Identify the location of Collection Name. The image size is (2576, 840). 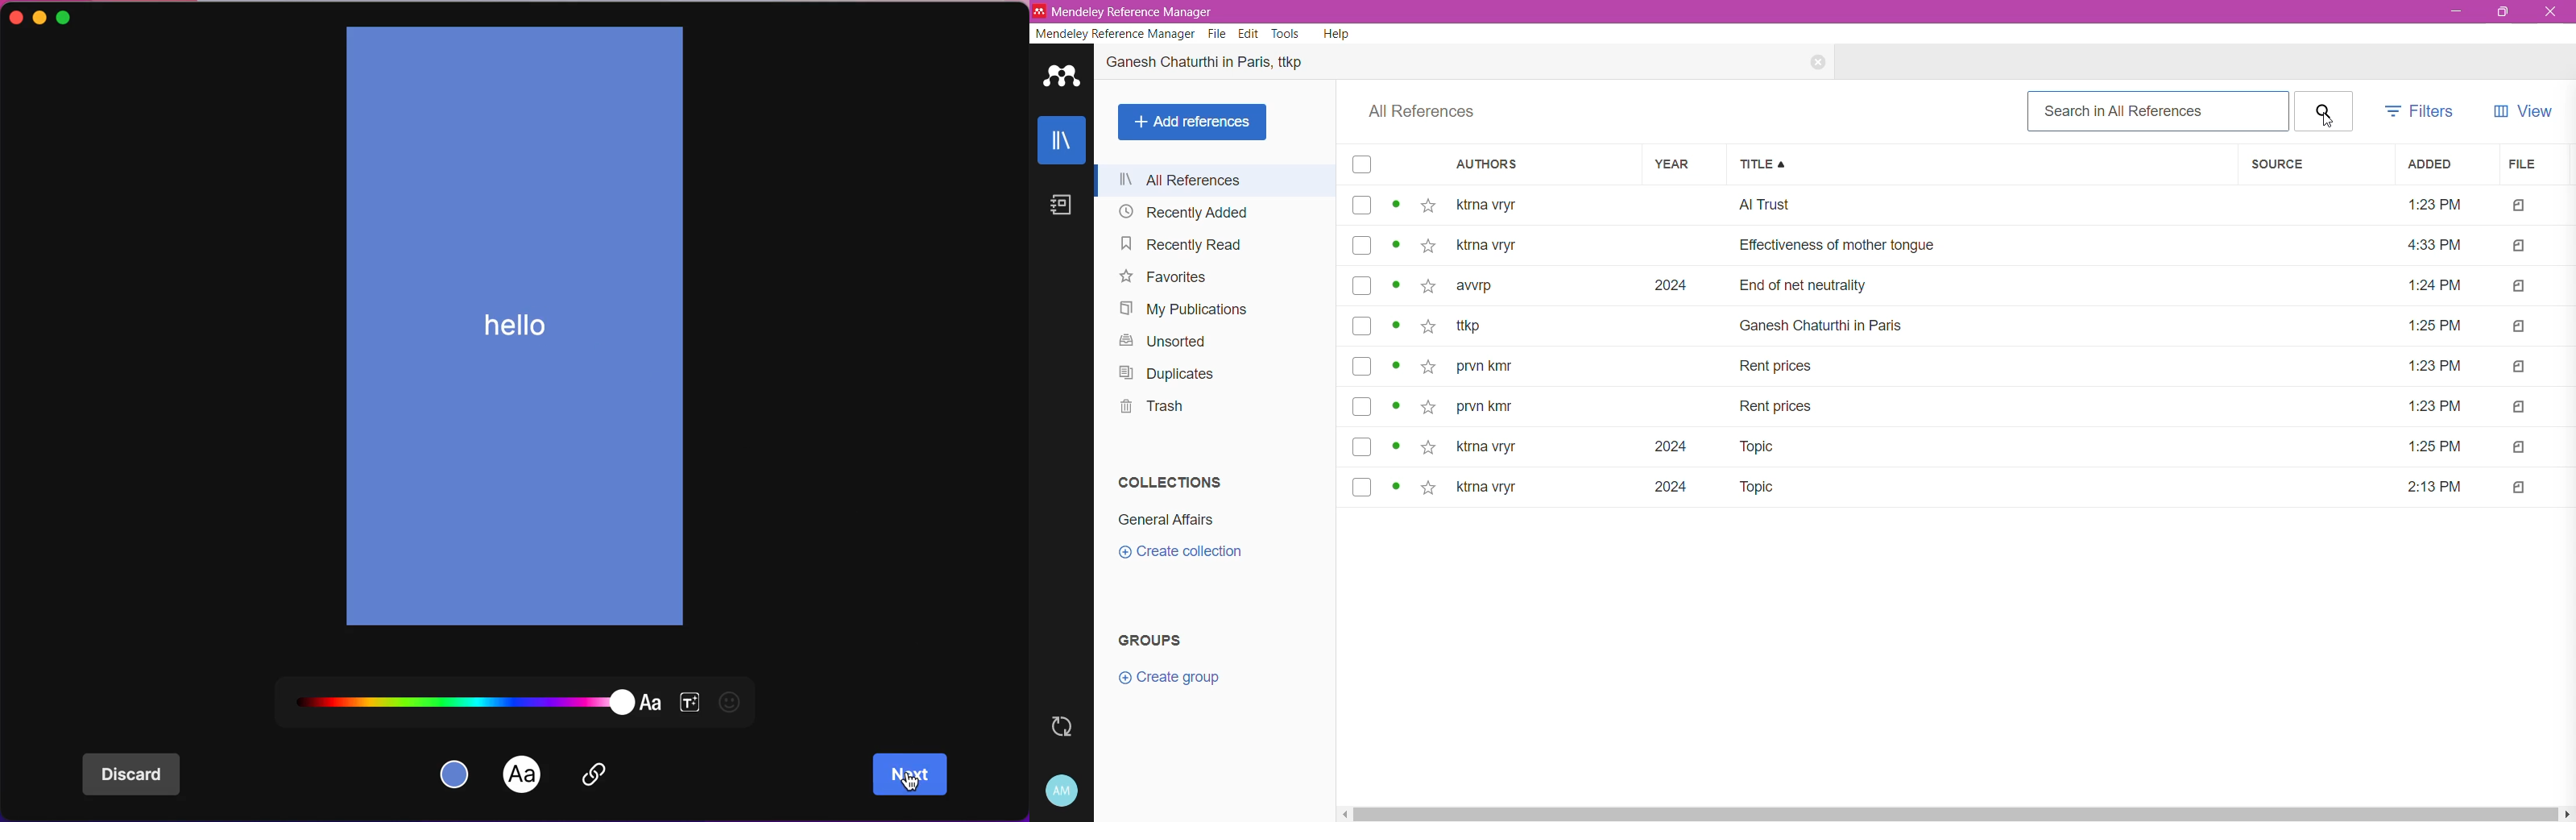
(1166, 521).